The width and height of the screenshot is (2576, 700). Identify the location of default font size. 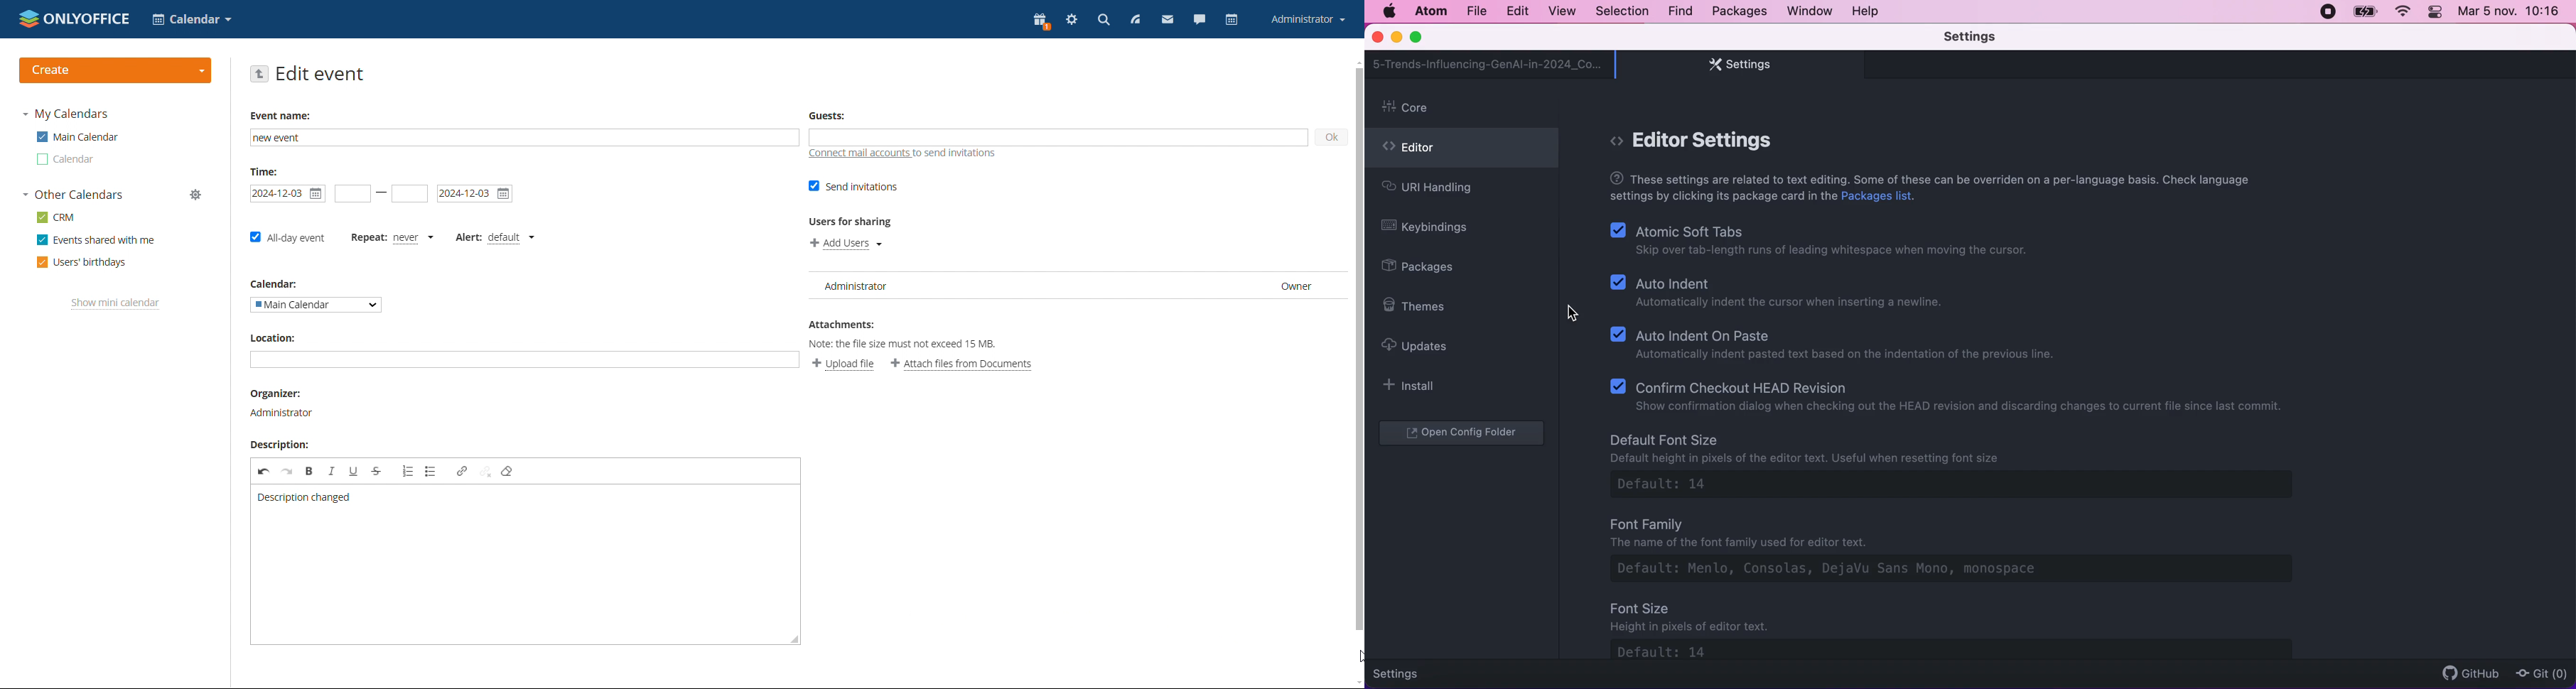
(1961, 467).